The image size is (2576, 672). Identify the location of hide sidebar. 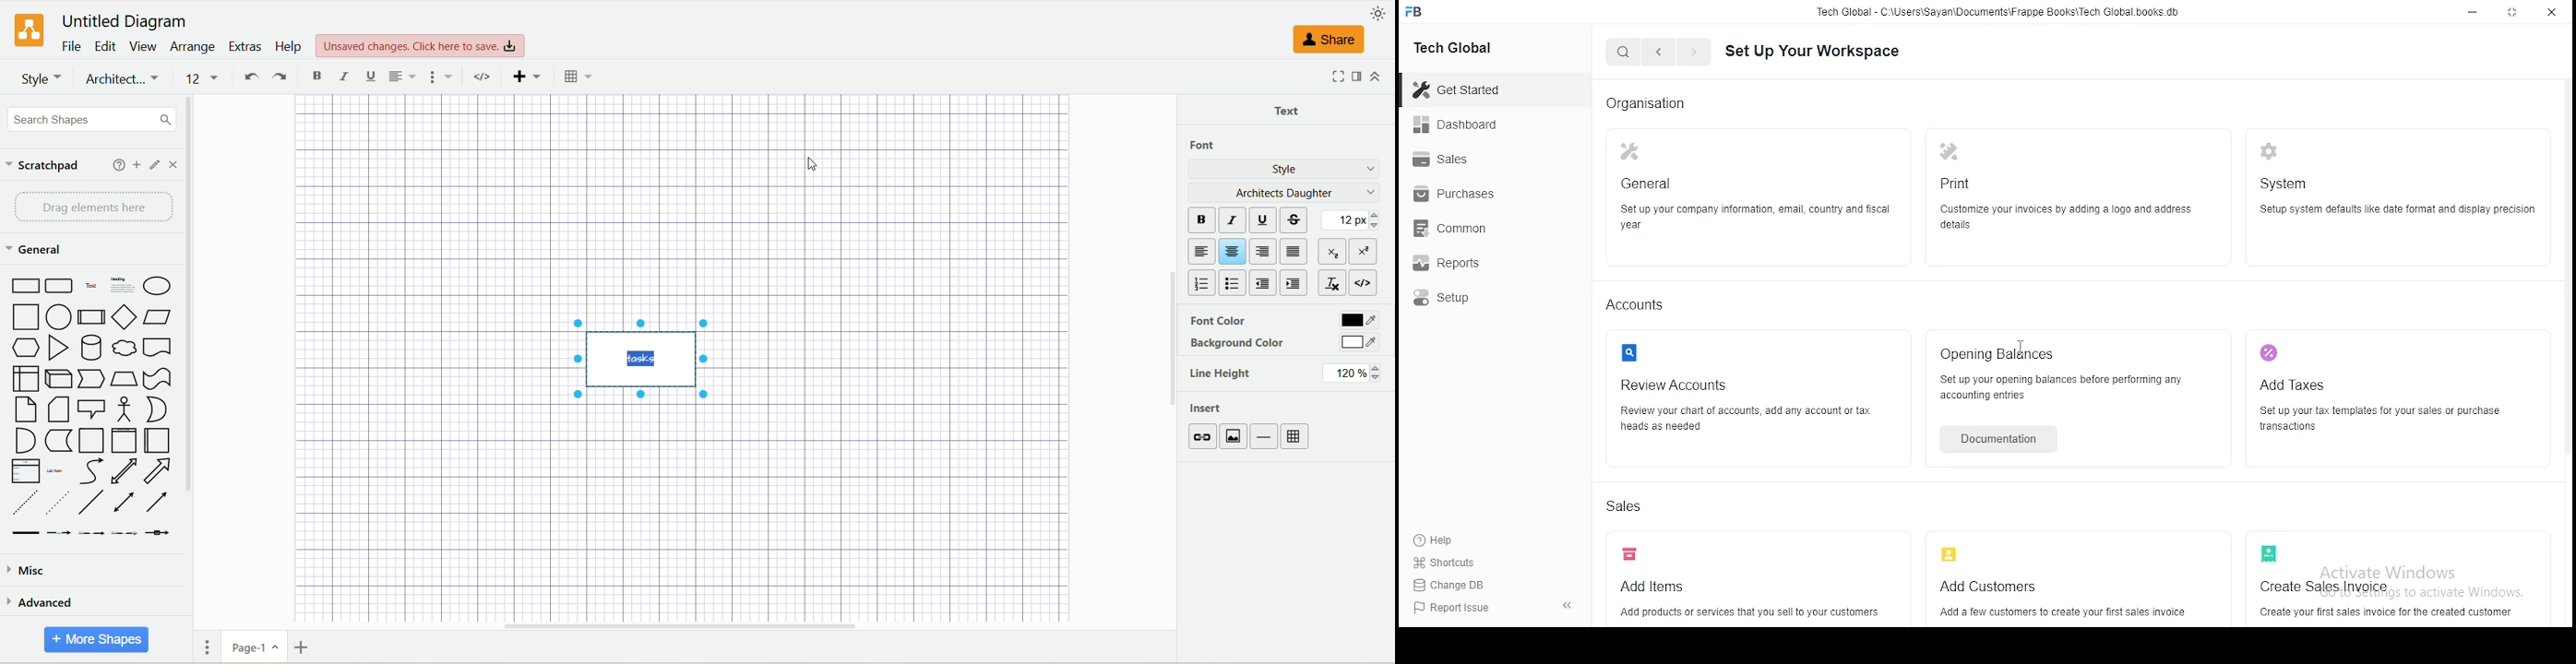
(1572, 608).